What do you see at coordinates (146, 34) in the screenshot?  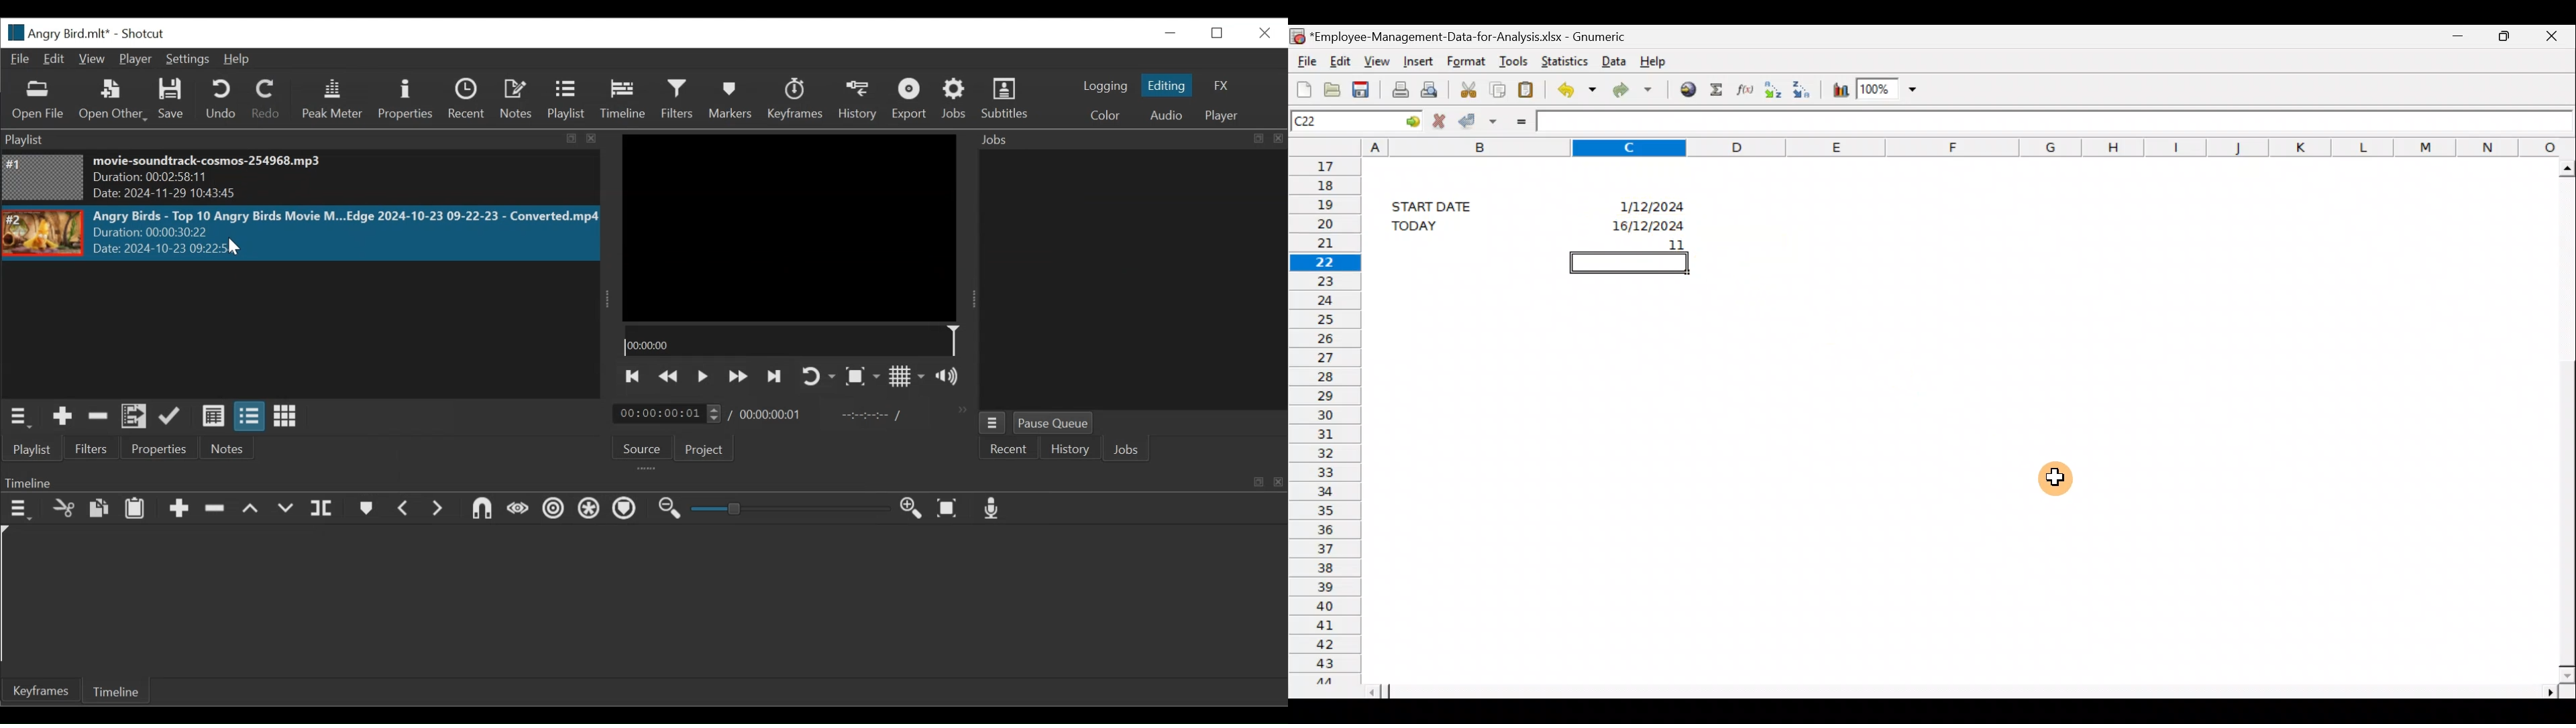 I see `Shotcut` at bounding box center [146, 34].